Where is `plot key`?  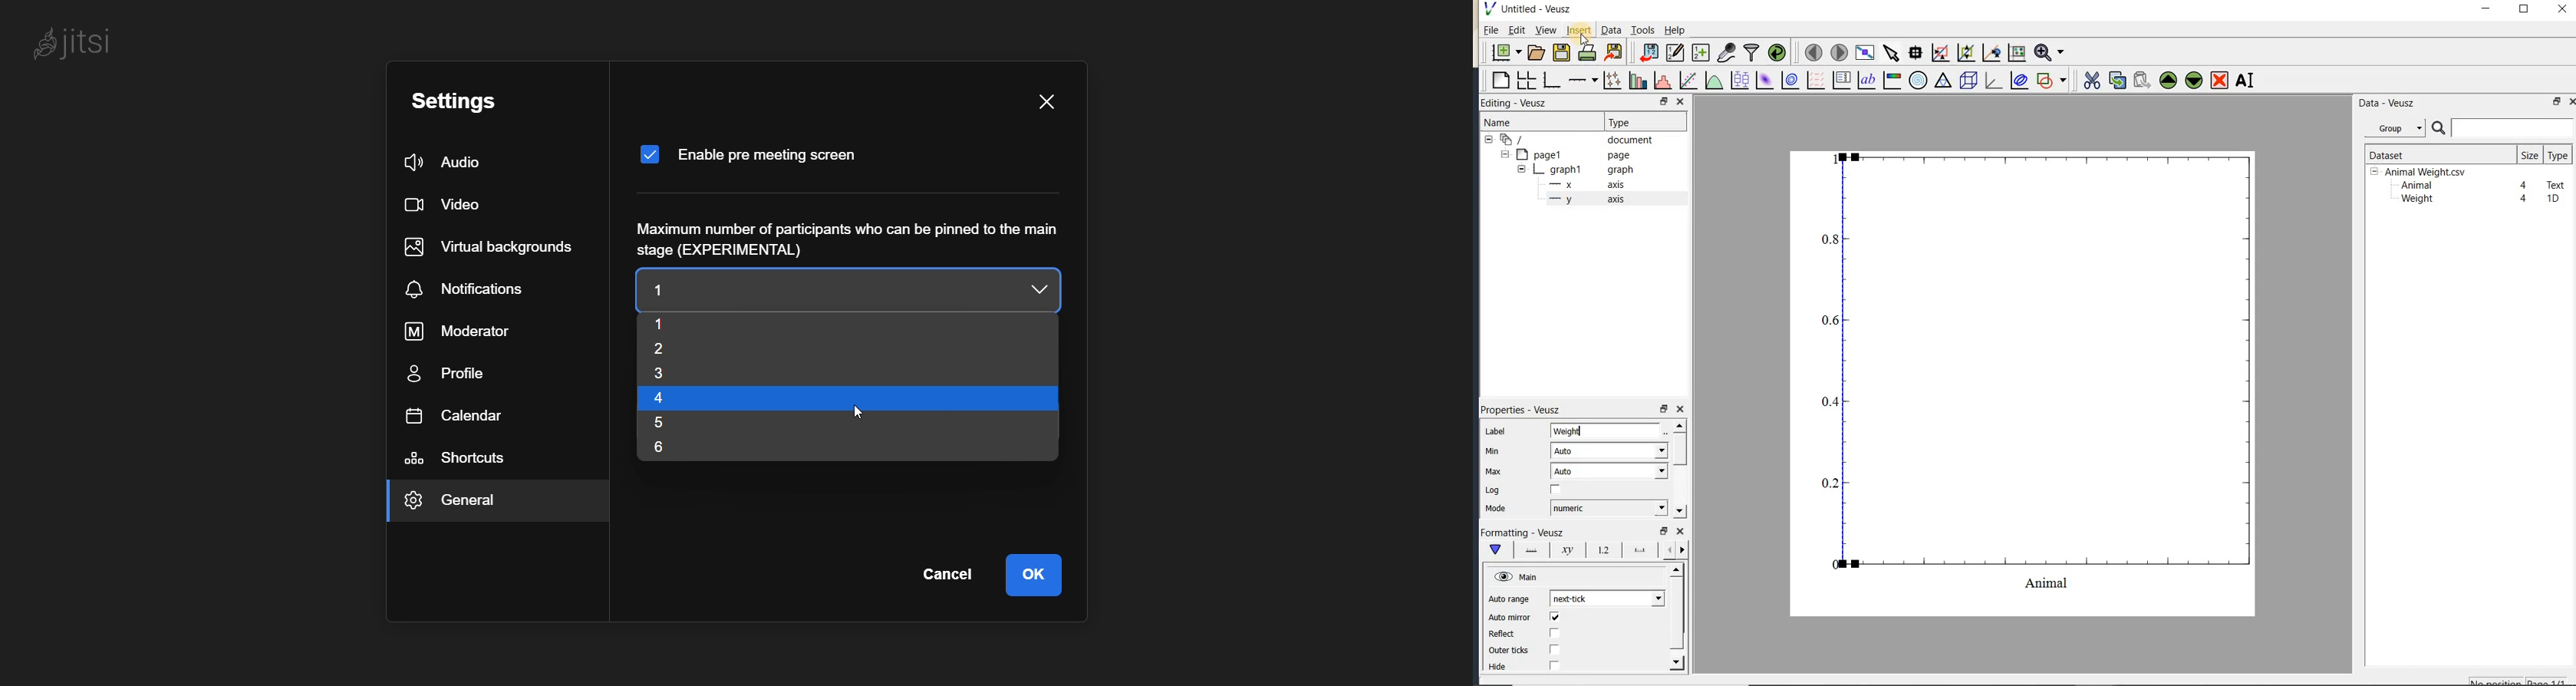 plot key is located at coordinates (1840, 80).